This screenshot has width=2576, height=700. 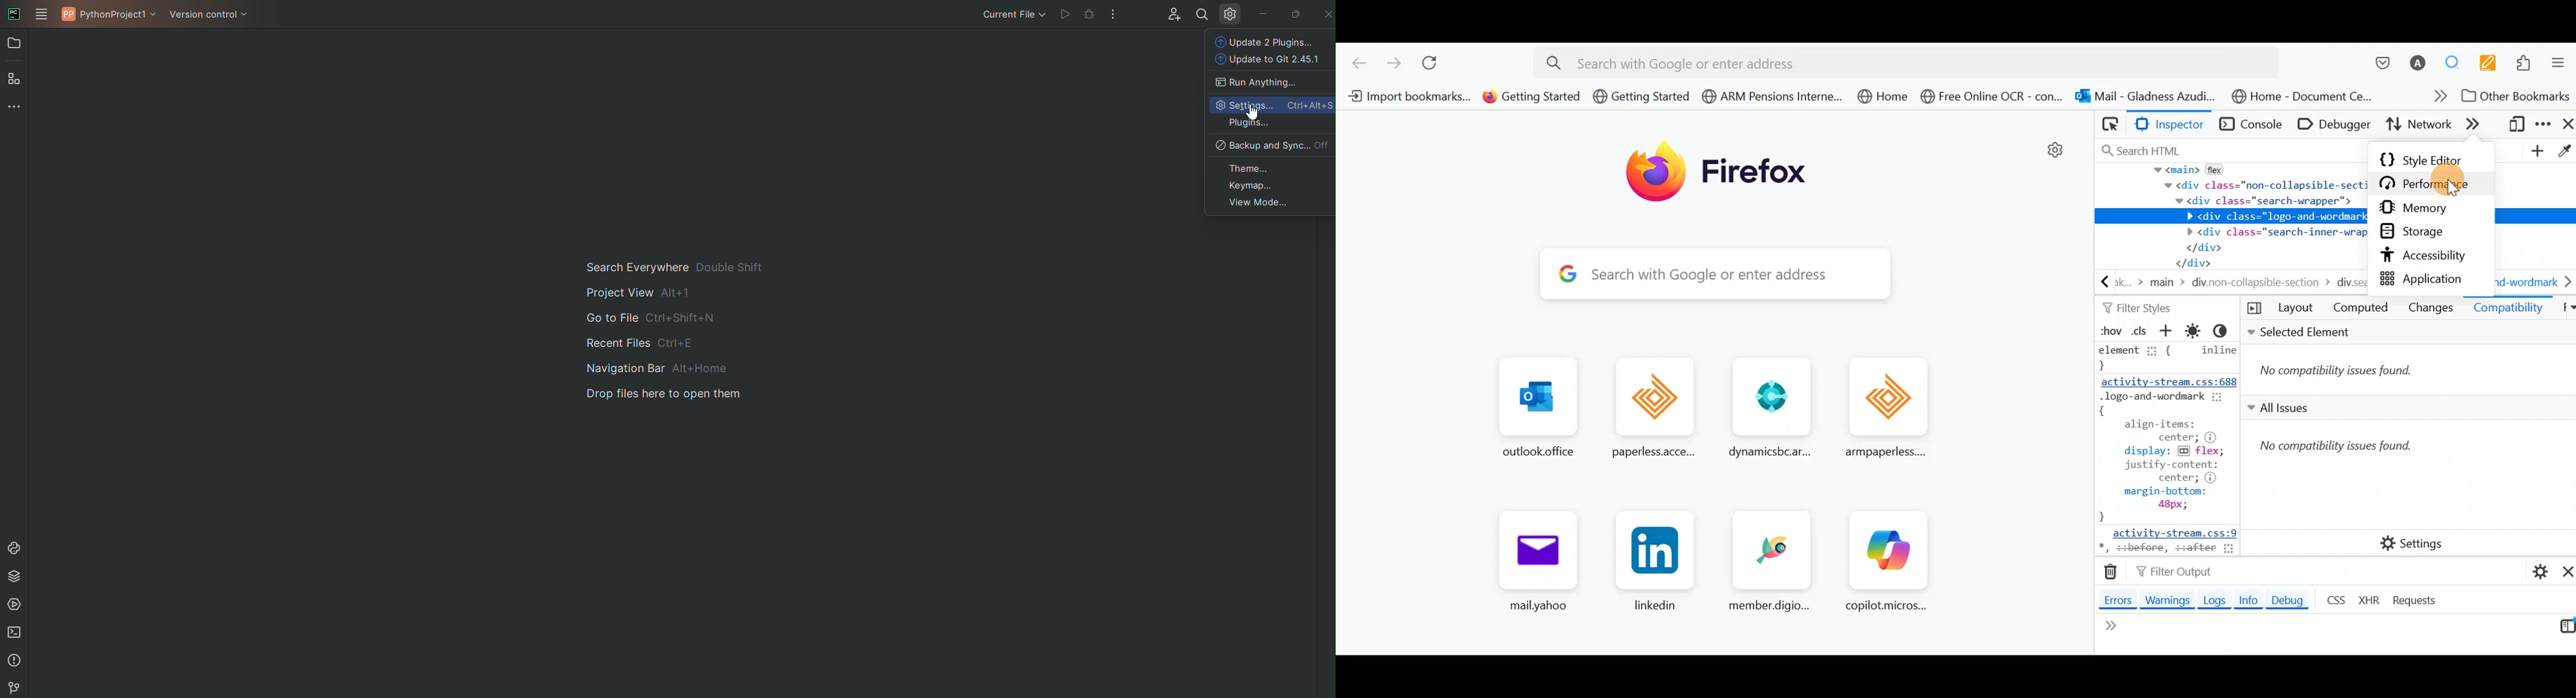 I want to click on Requests, so click(x=2416, y=601).